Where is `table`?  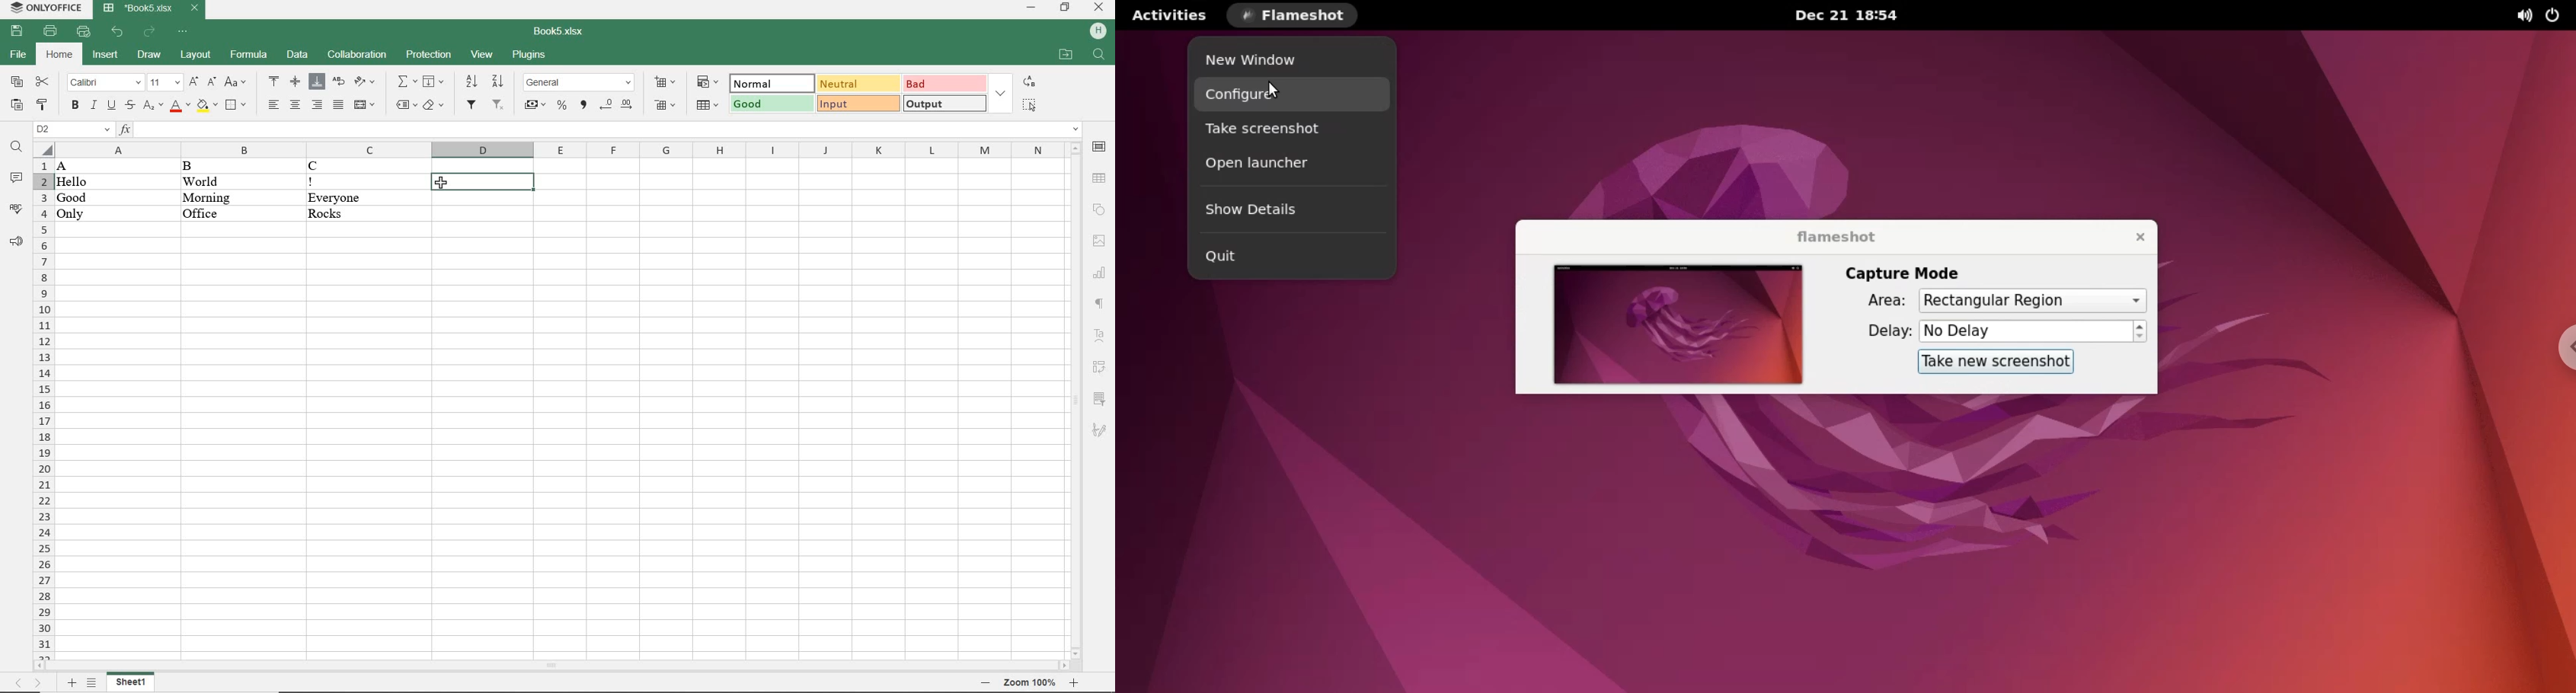
table is located at coordinates (1099, 178).